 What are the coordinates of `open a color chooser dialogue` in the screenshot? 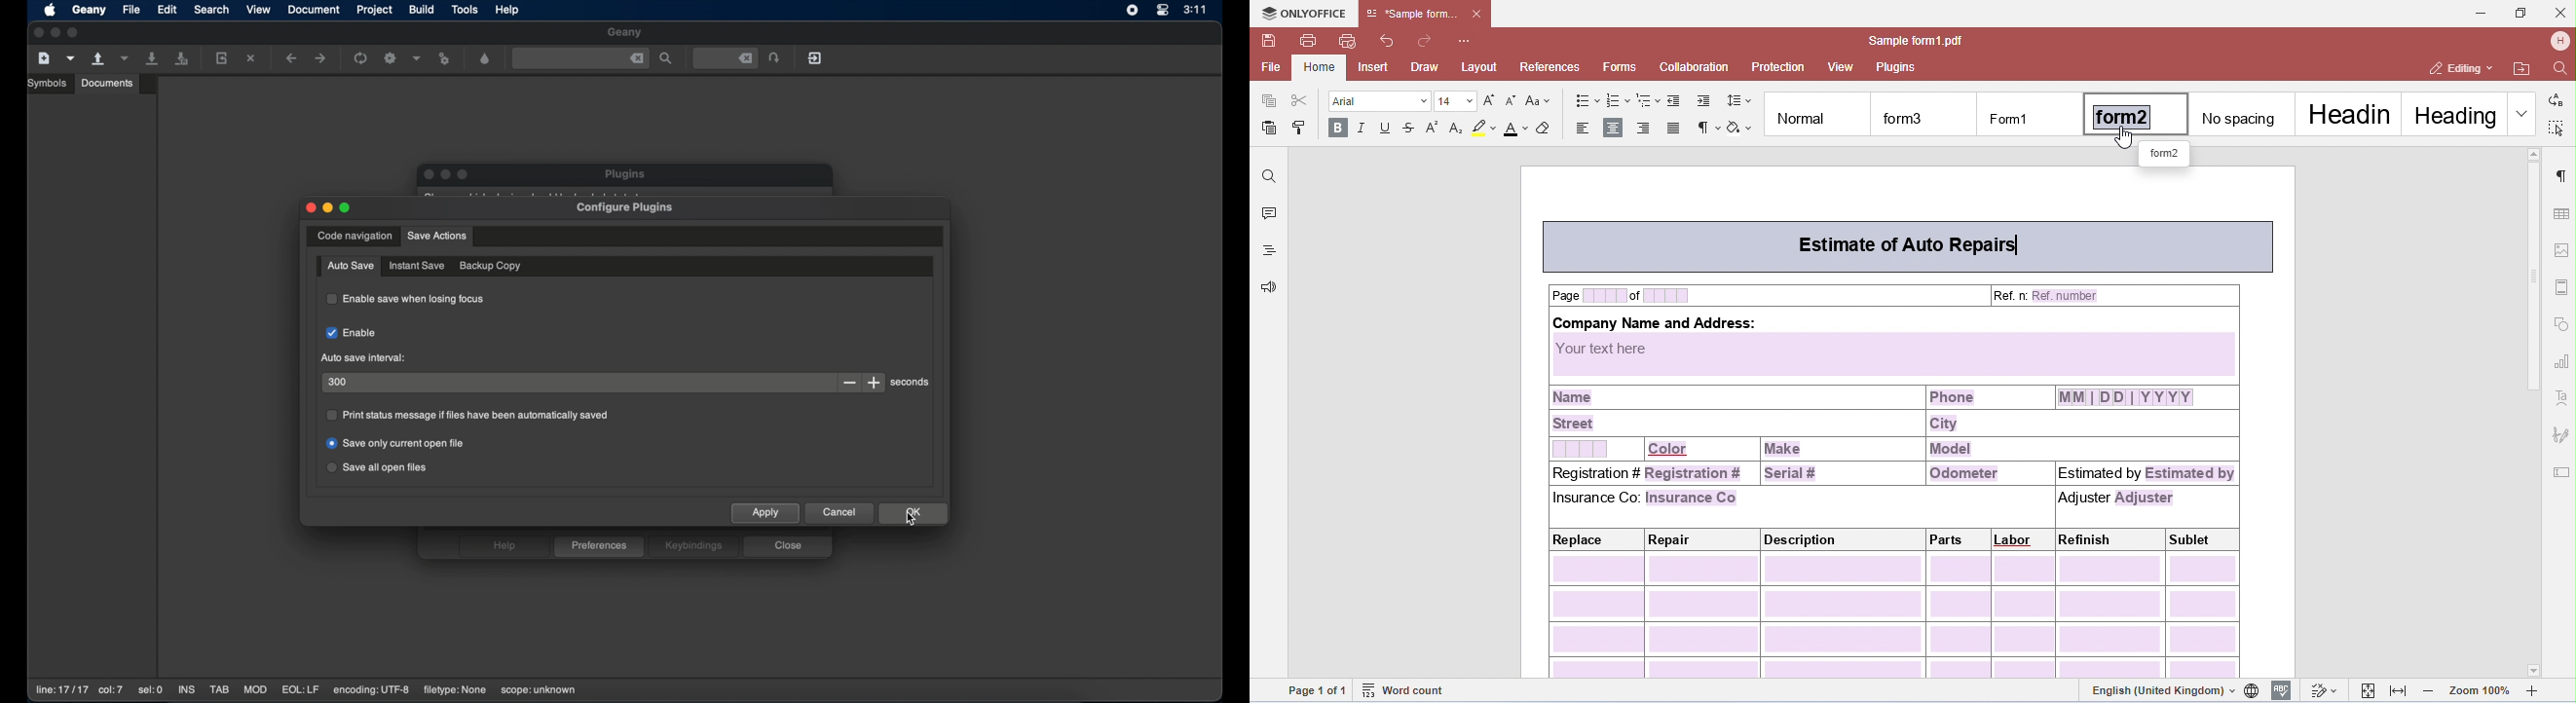 It's located at (486, 59).